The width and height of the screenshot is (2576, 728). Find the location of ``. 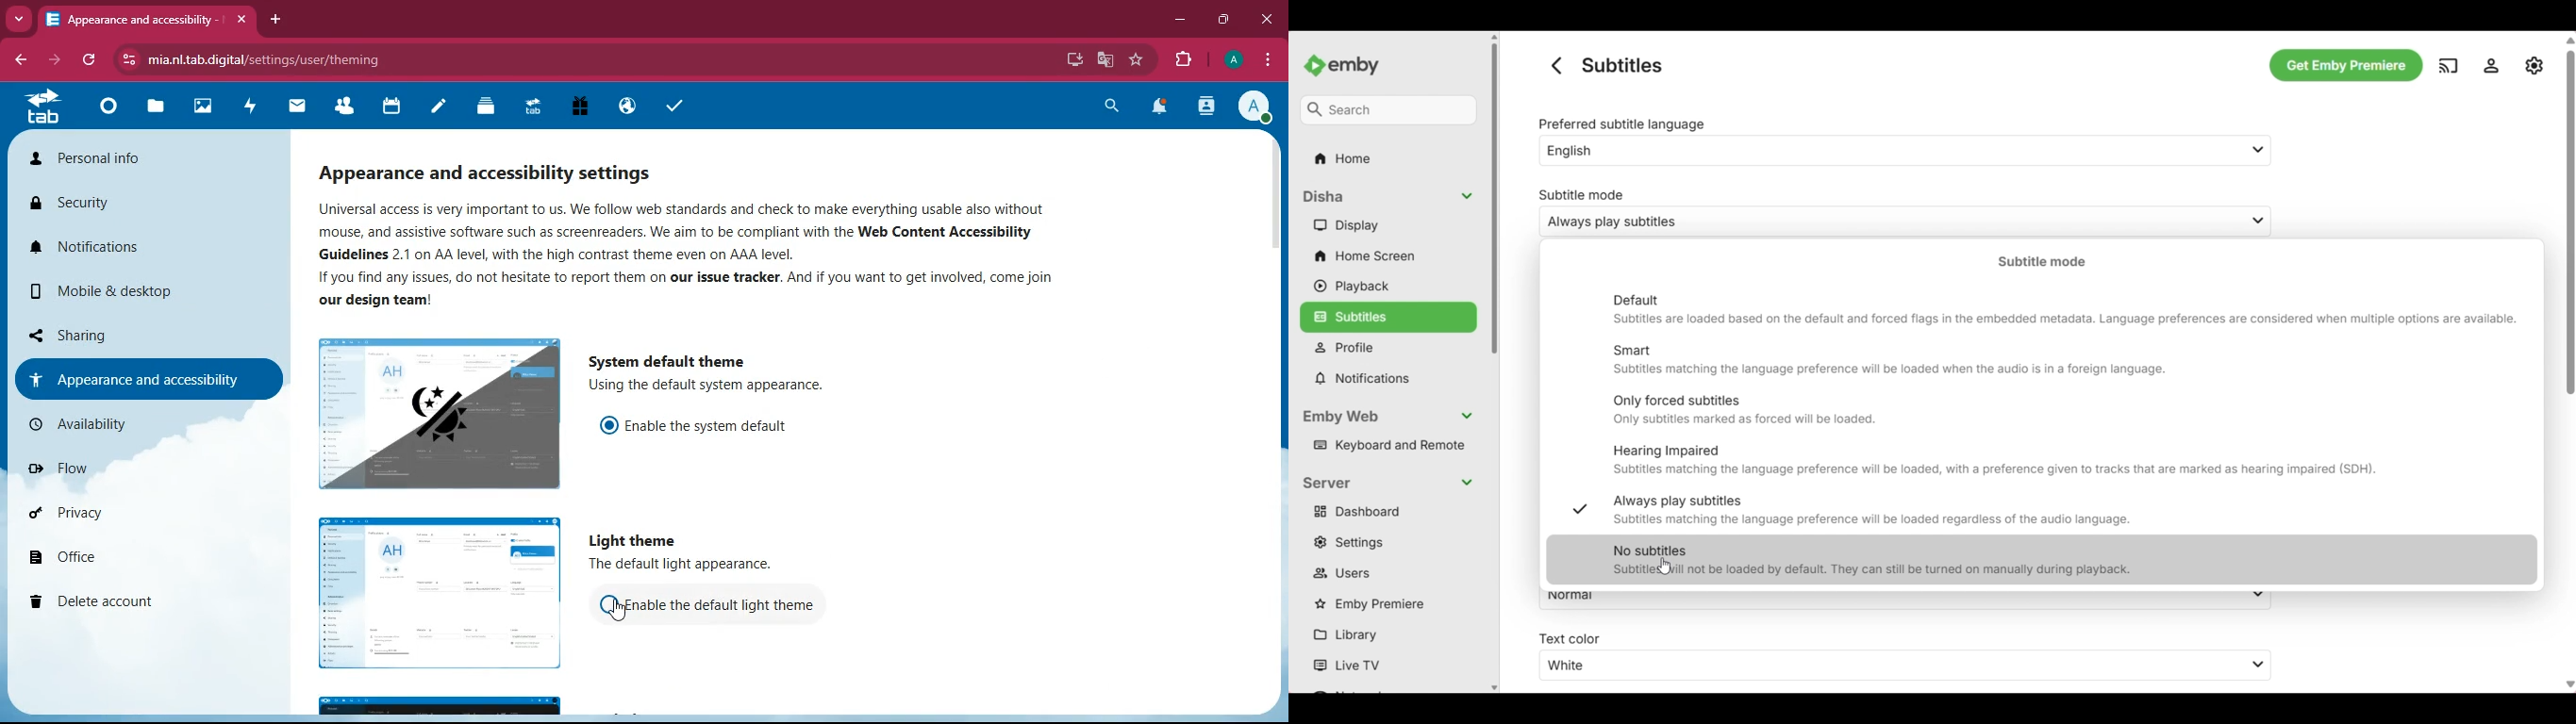

 is located at coordinates (1349, 61).